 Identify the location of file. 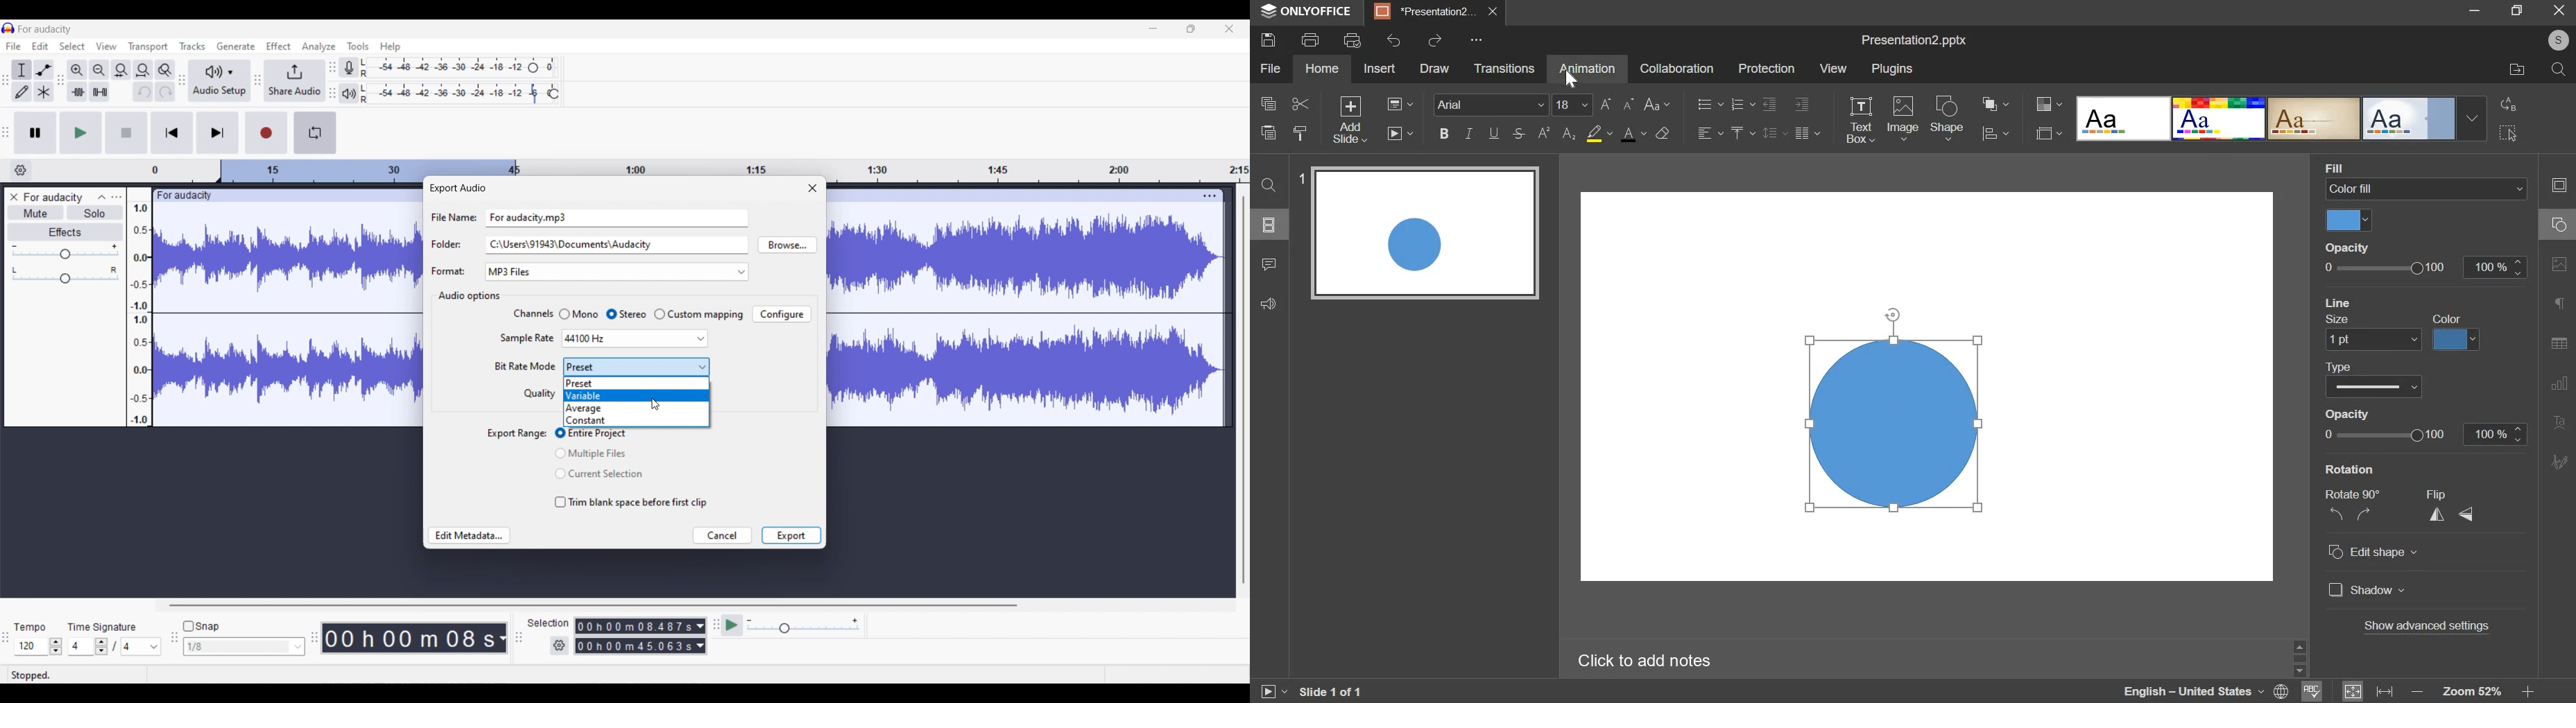
(1271, 68).